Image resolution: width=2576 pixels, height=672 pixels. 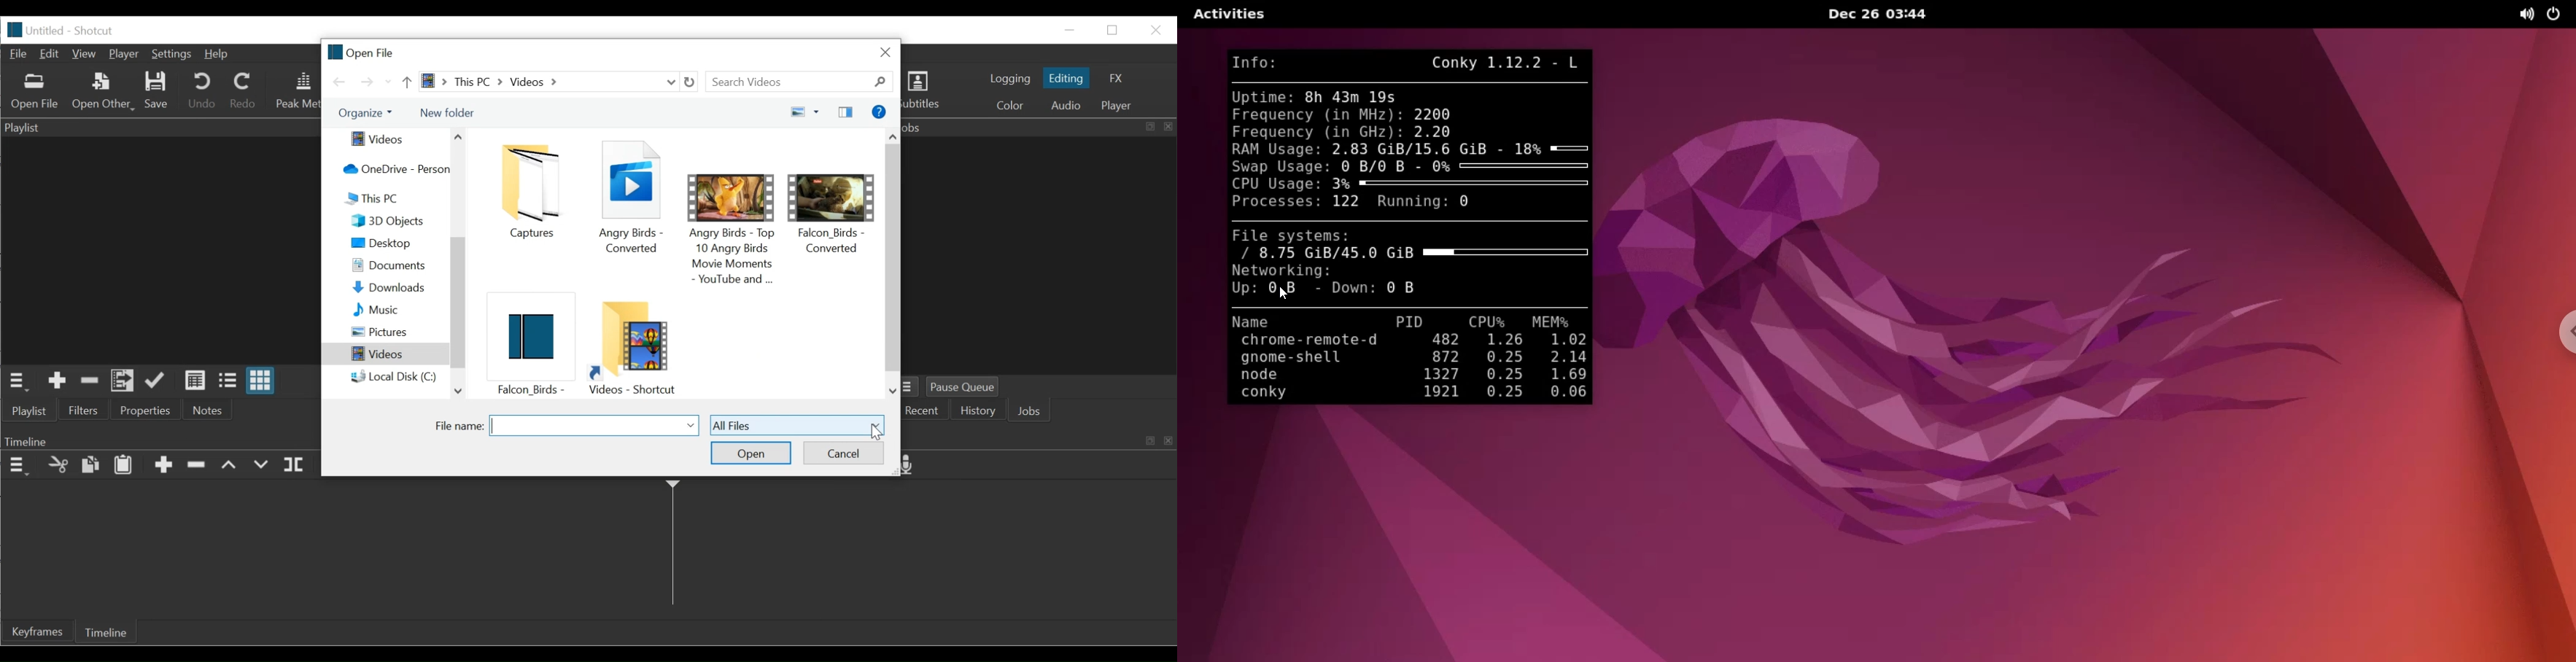 I want to click on > this PC > videos >, so click(x=538, y=82).